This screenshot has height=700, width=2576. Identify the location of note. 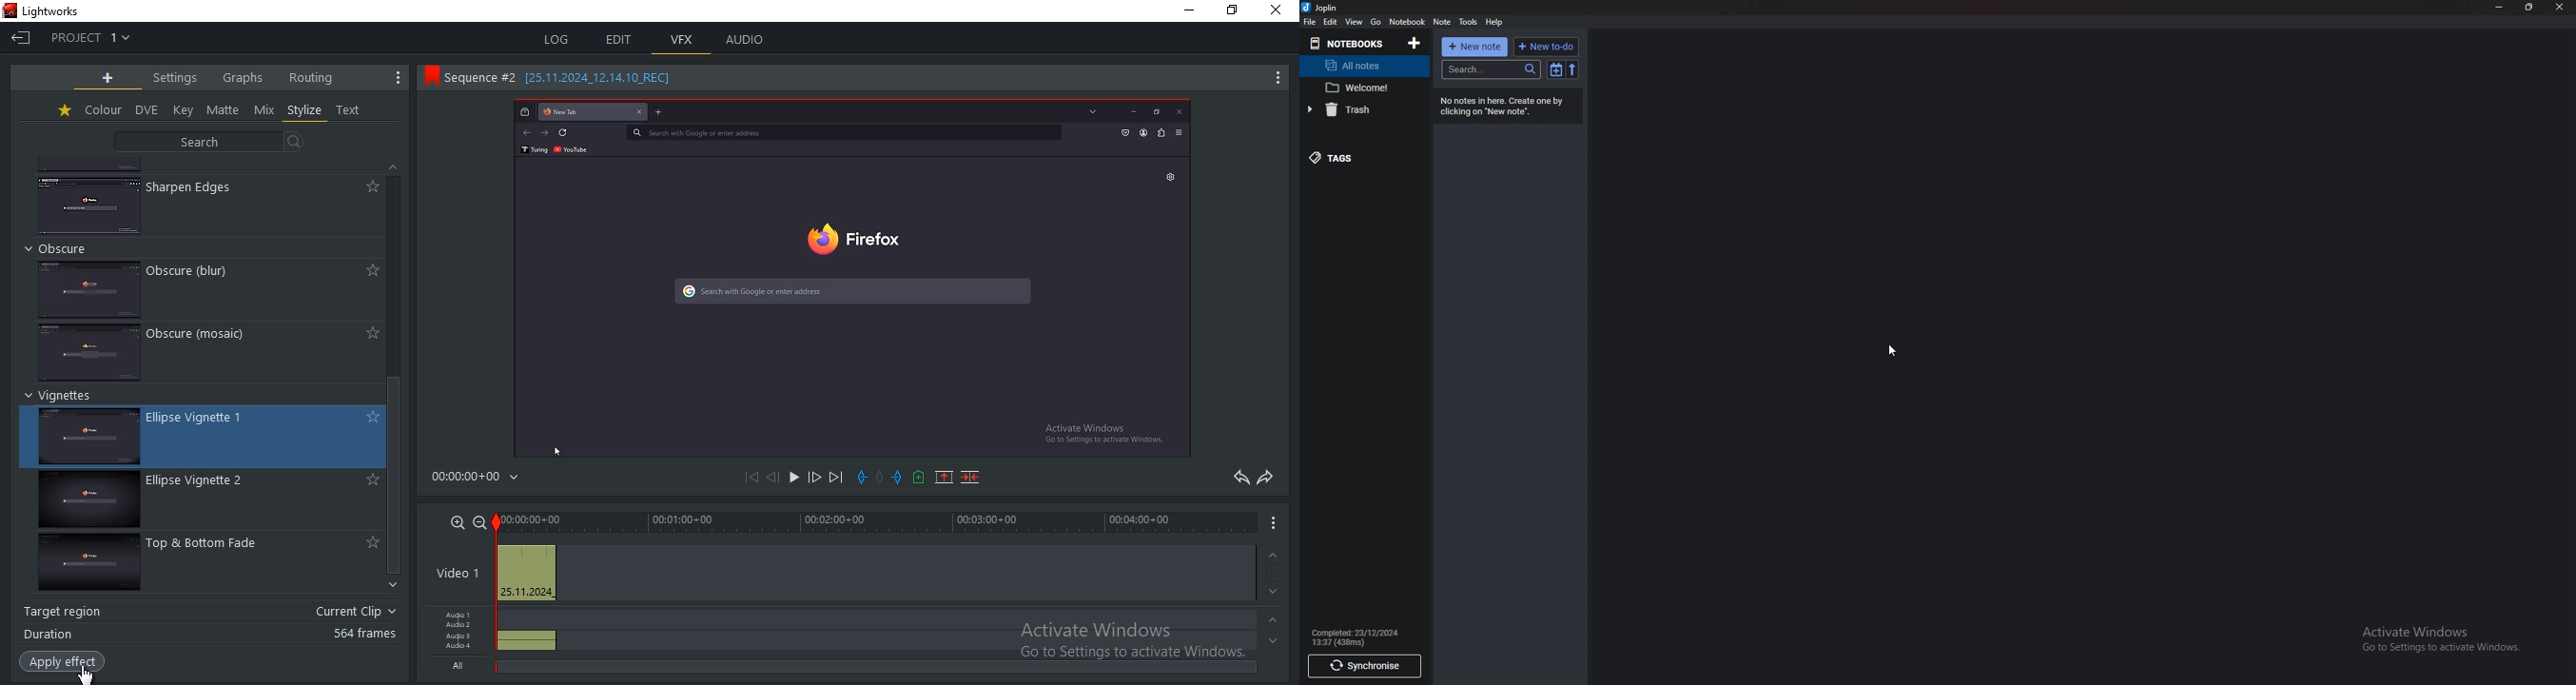
(1442, 22).